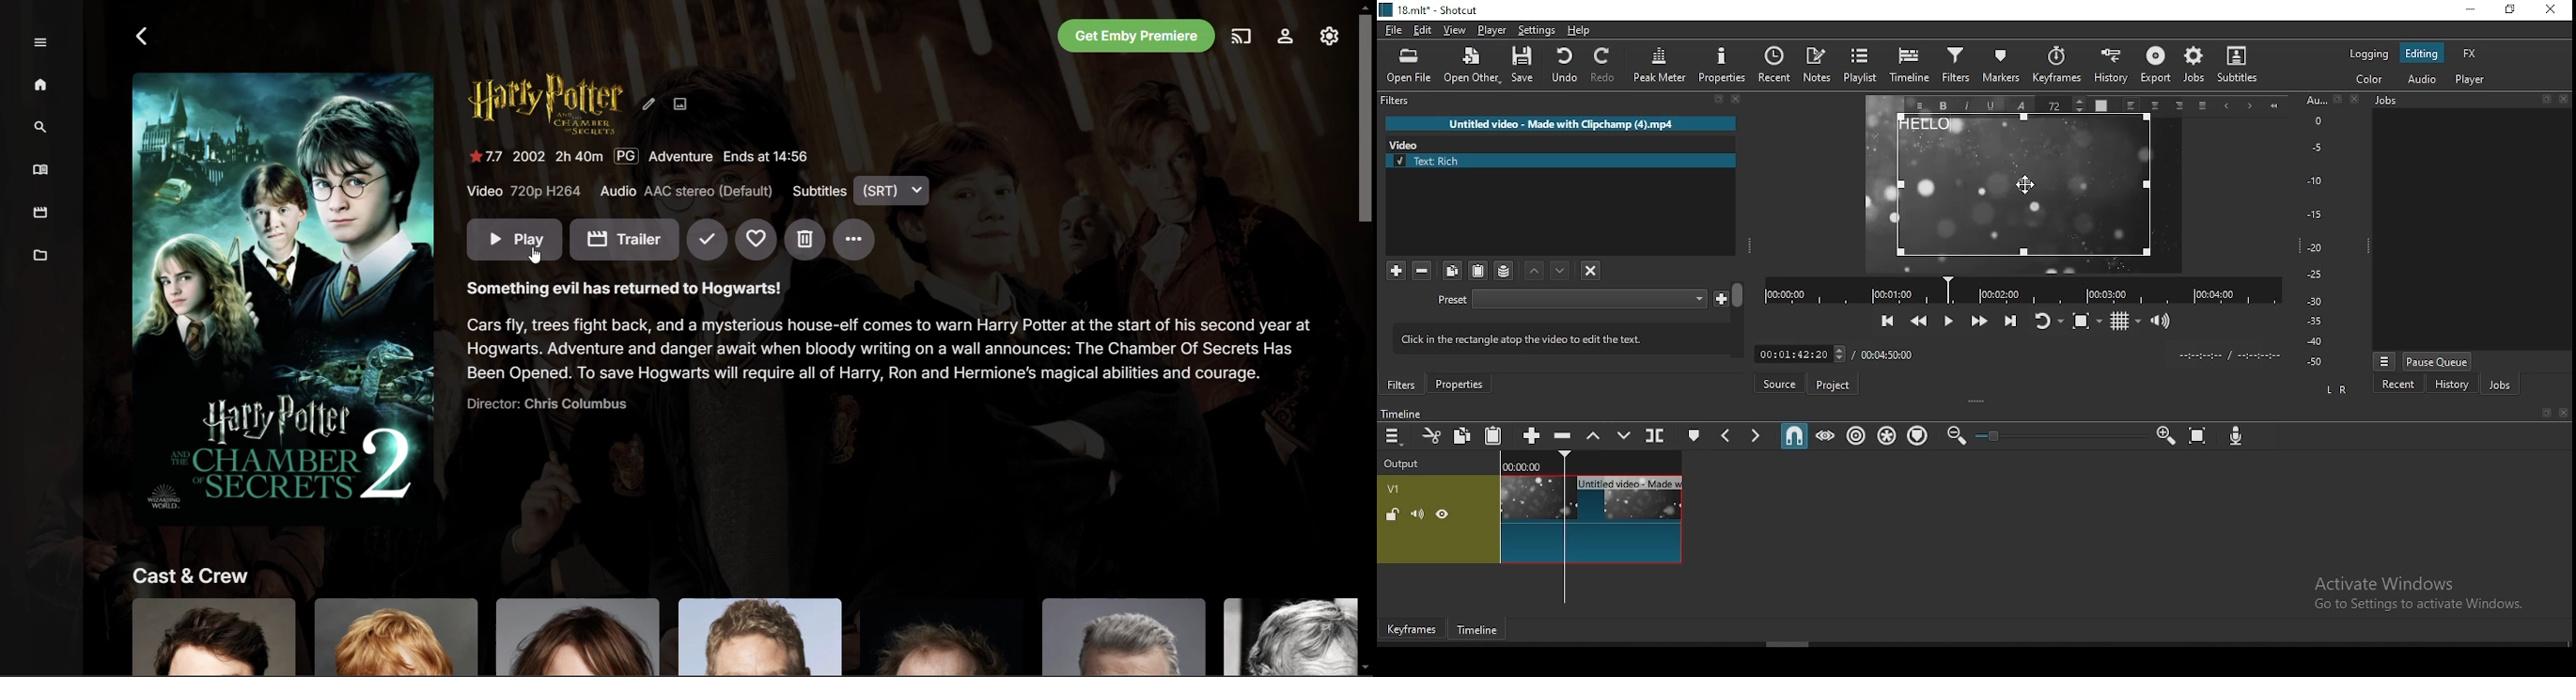 The height and width of the screenshot is (700, 2576). What do you see at coordinates (1981, 320) in the screenshot?
I see `play quickly forwards` at bounding box center [1981, 320].